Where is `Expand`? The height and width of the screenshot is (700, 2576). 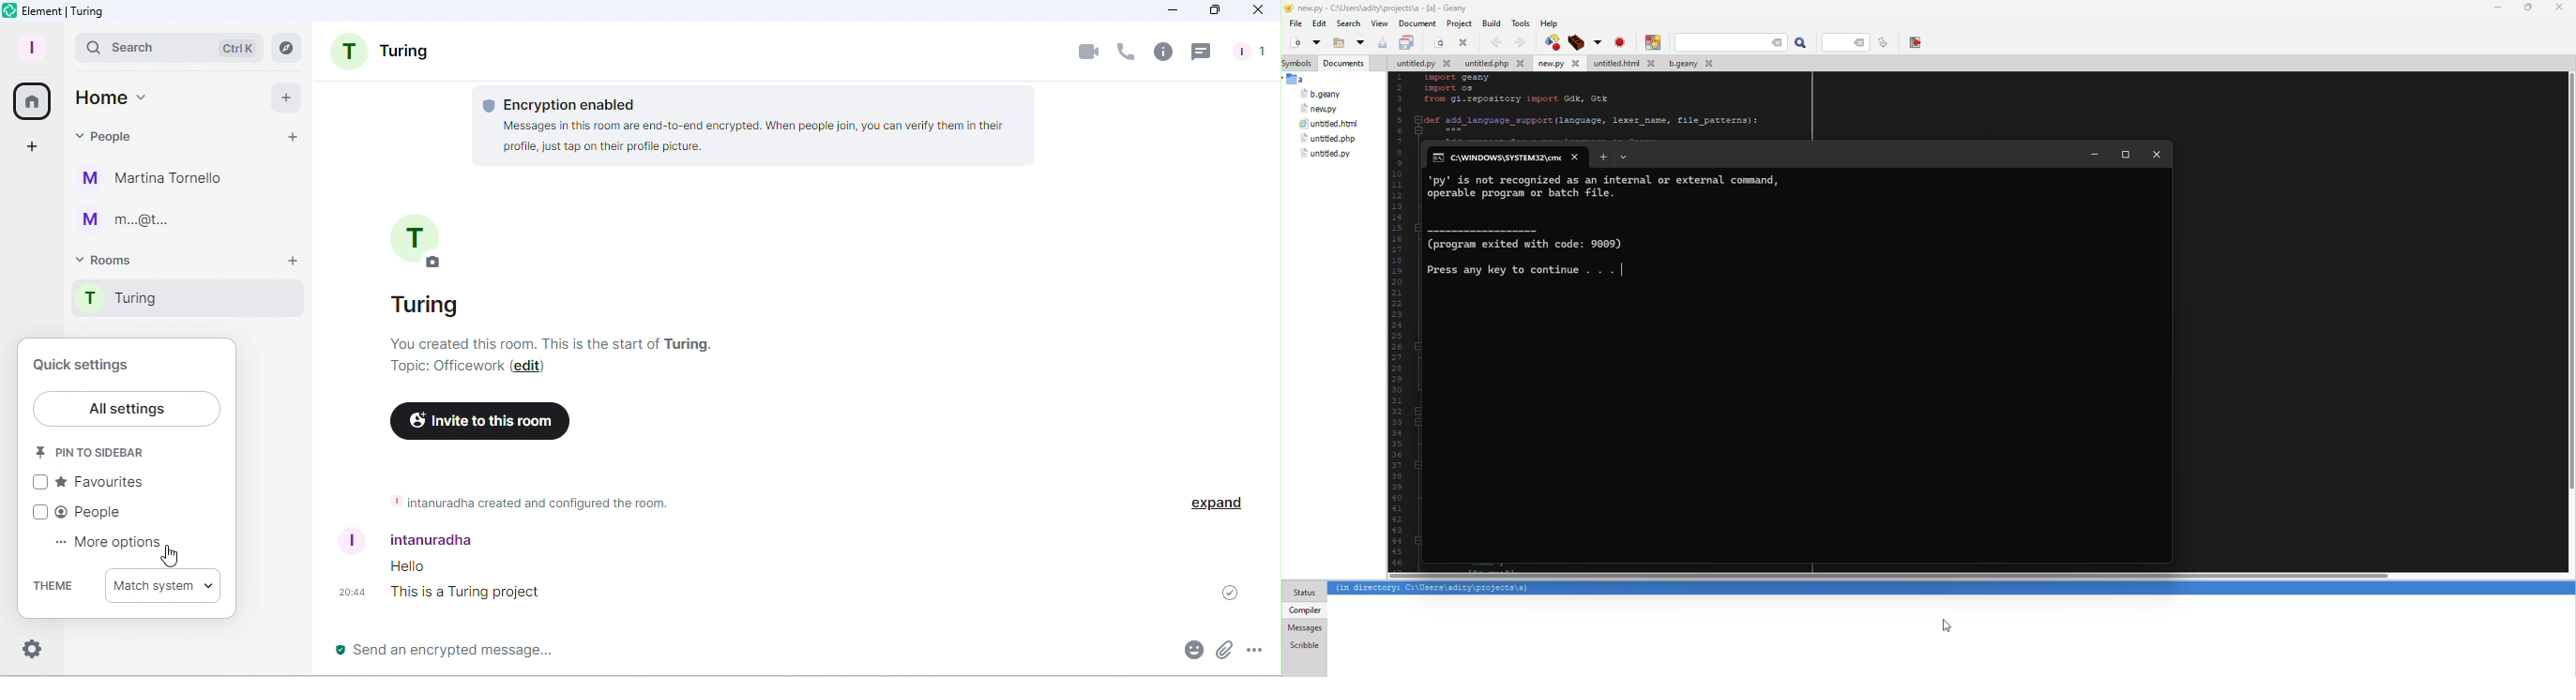 Expand is located at coordinates (1215, 503).